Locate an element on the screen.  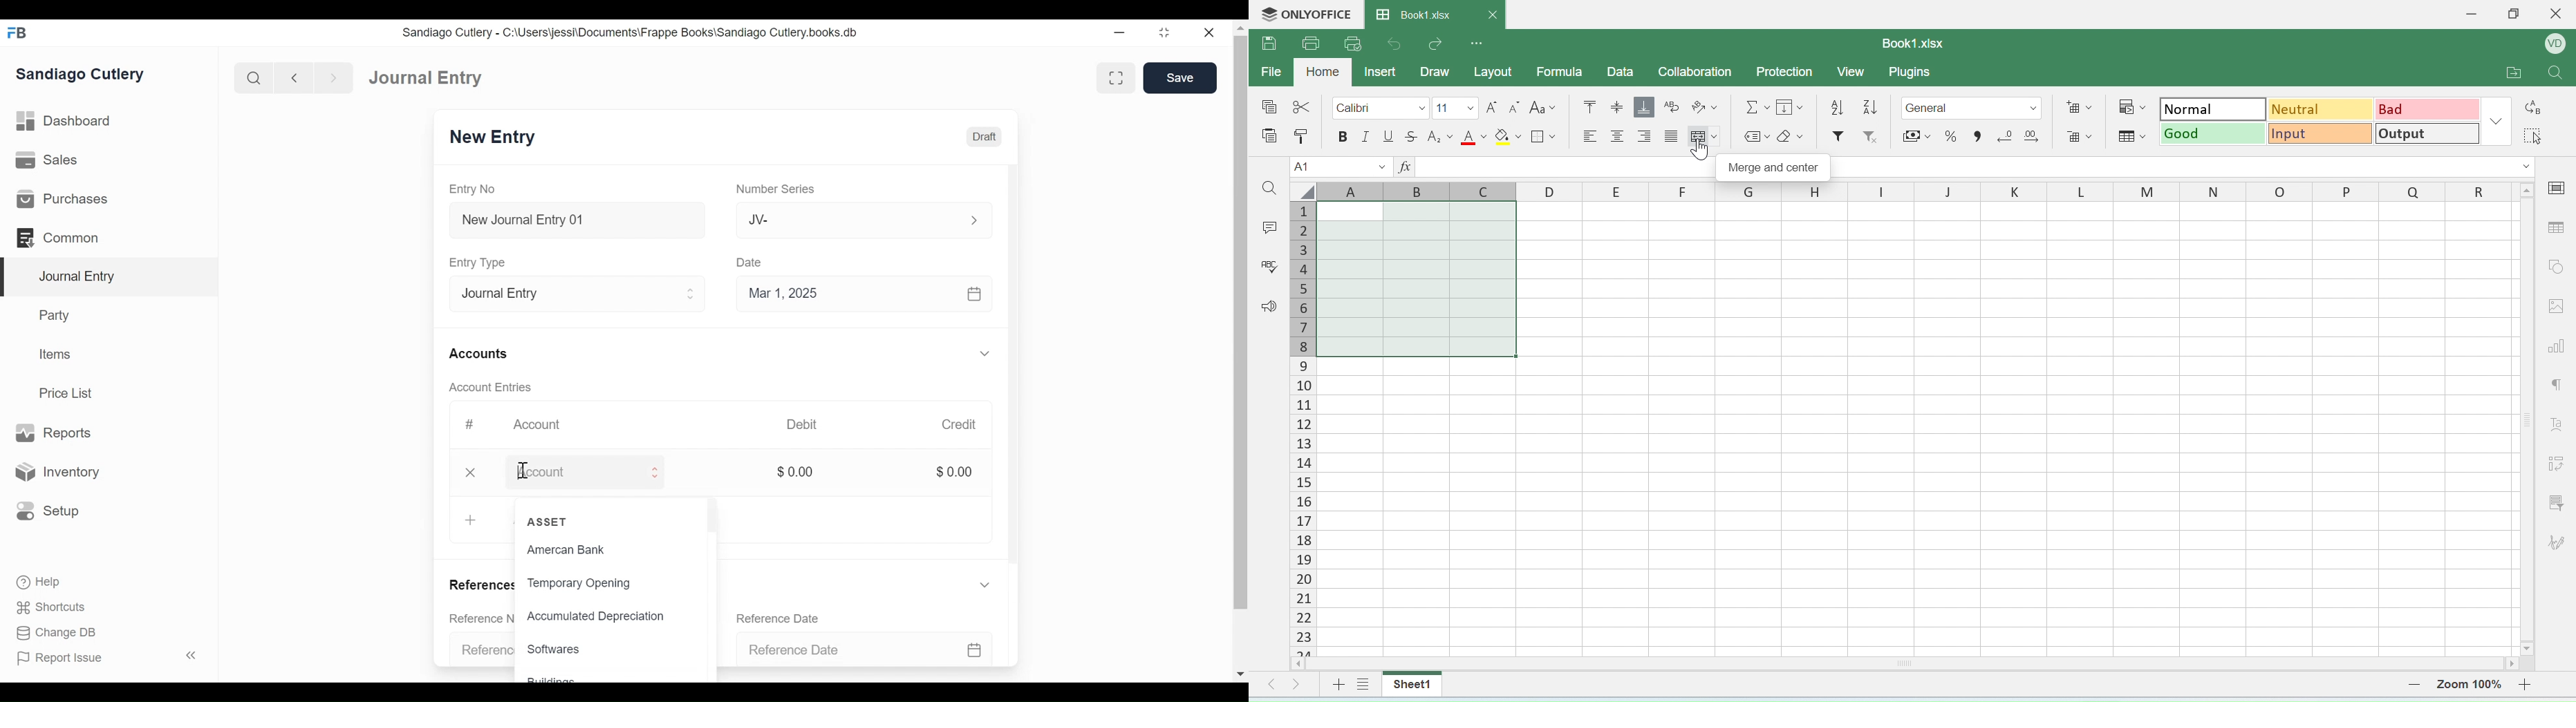
descending order is located at coordinates (1834, 108).